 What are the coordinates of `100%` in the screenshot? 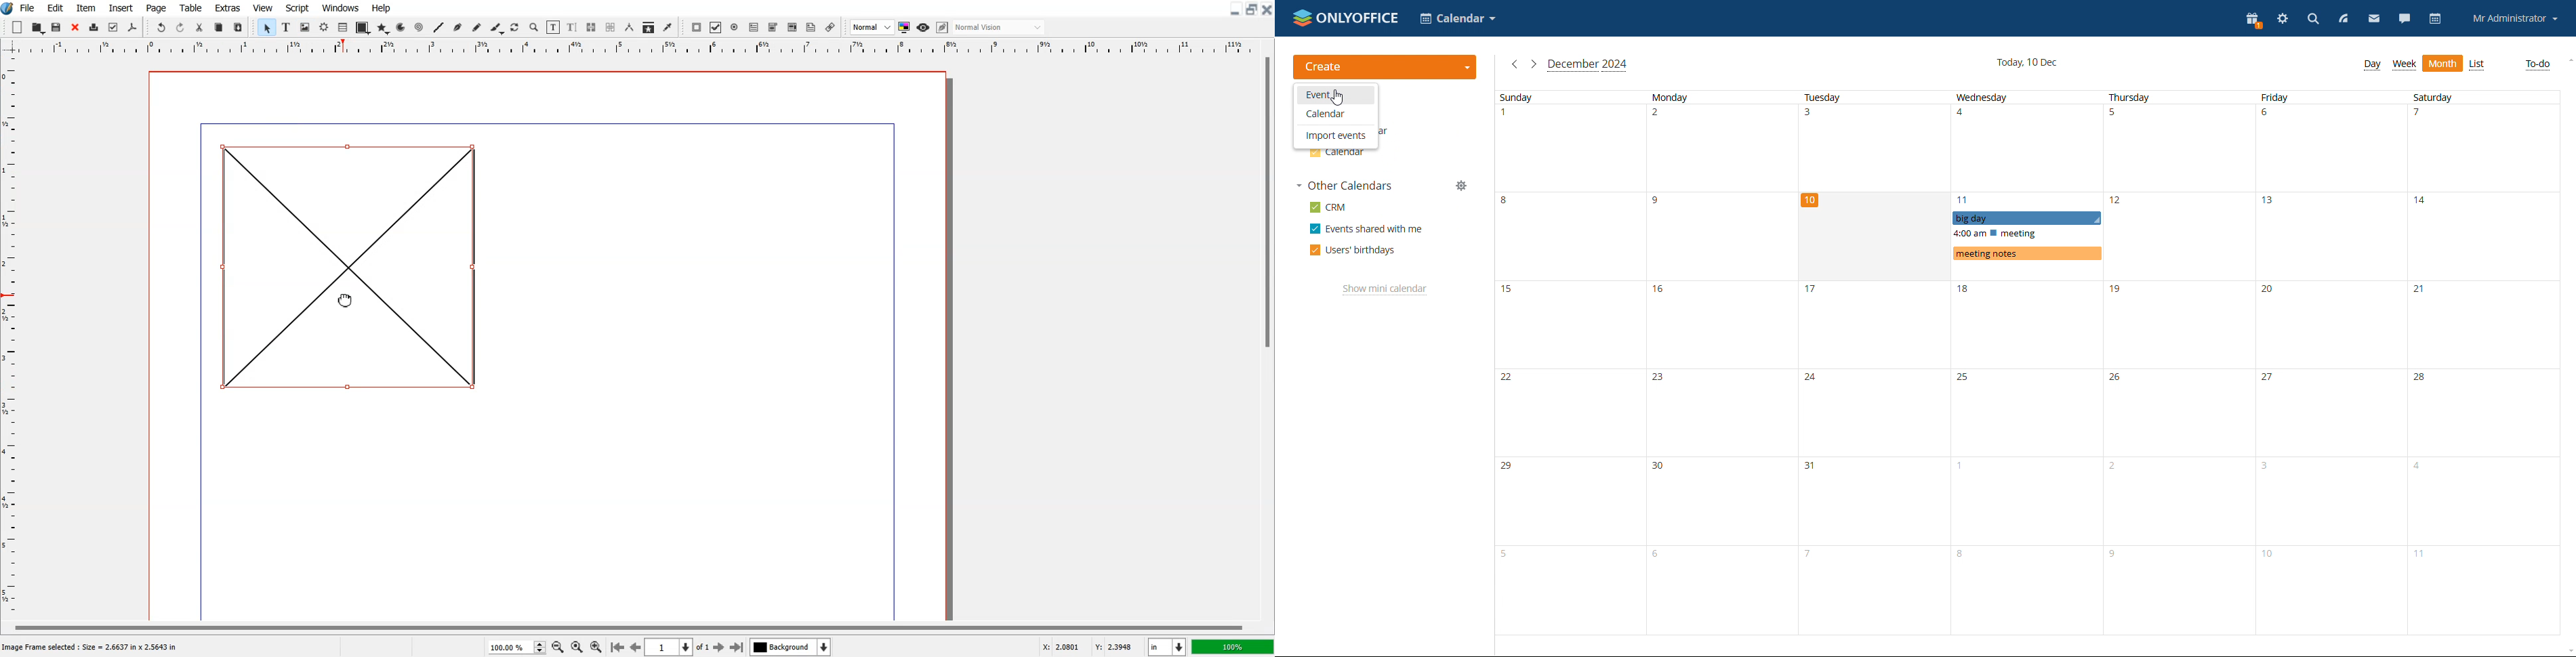 It's located at (1232, 646).